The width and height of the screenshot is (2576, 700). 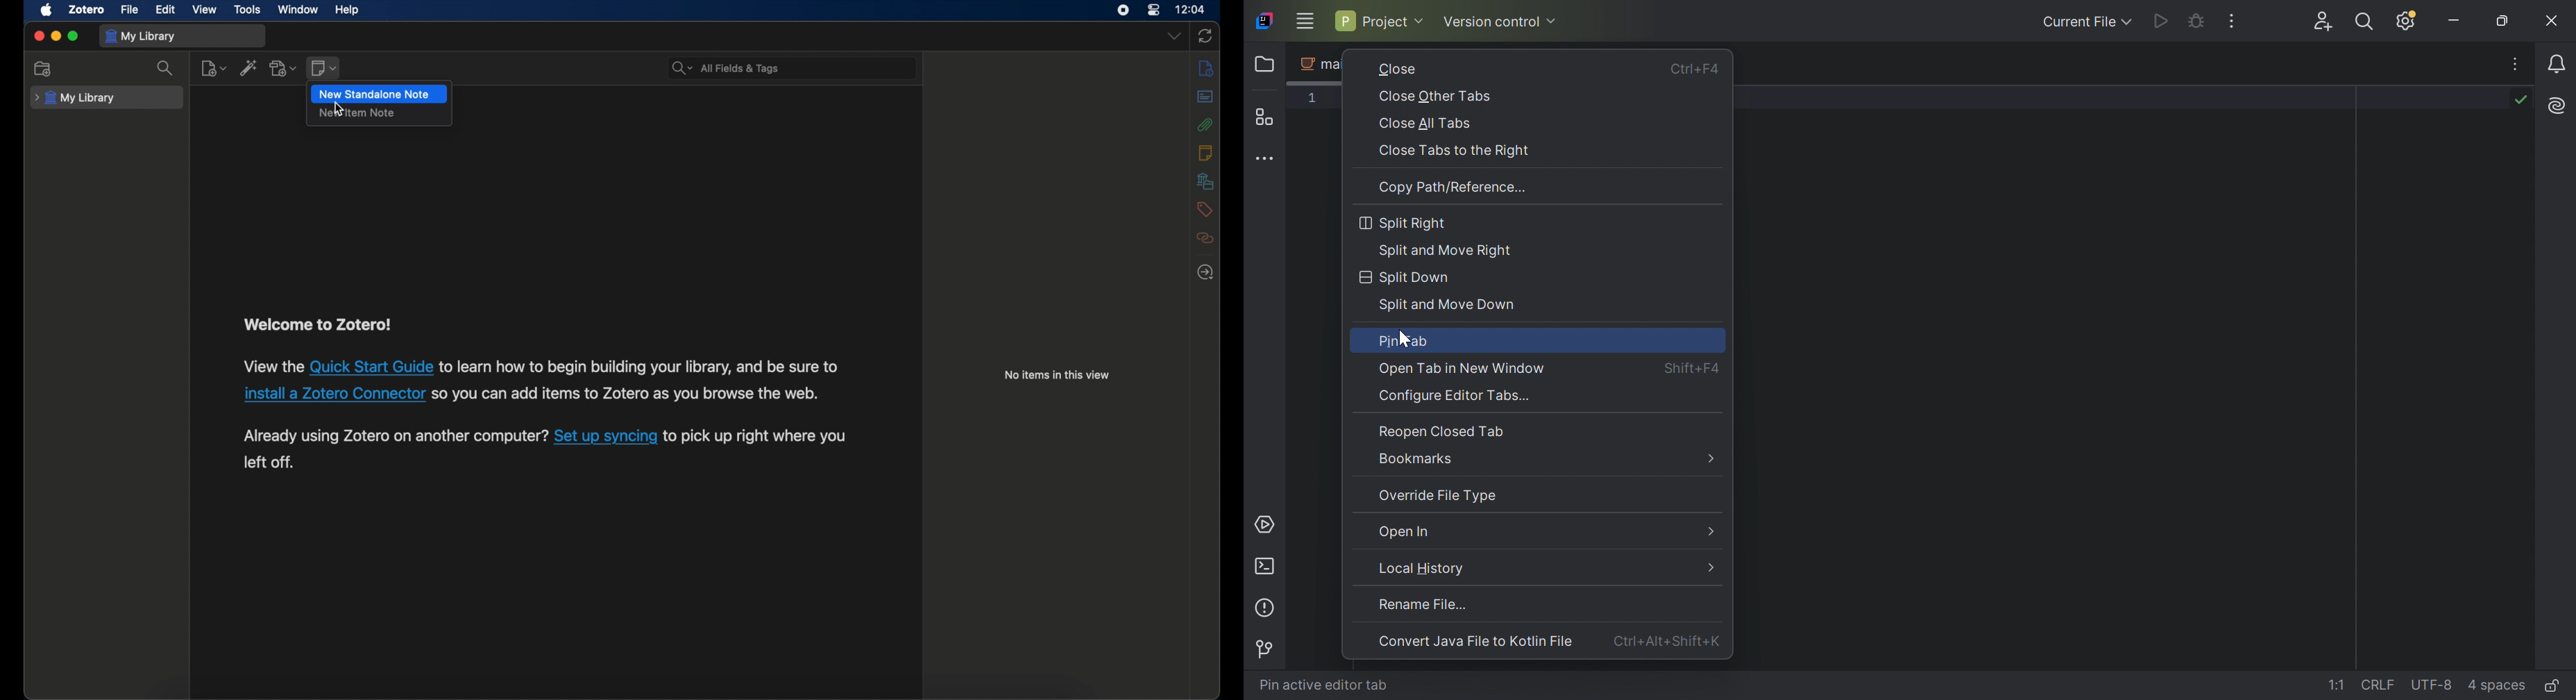 I want to click on tools, so click(x=247, y=9).